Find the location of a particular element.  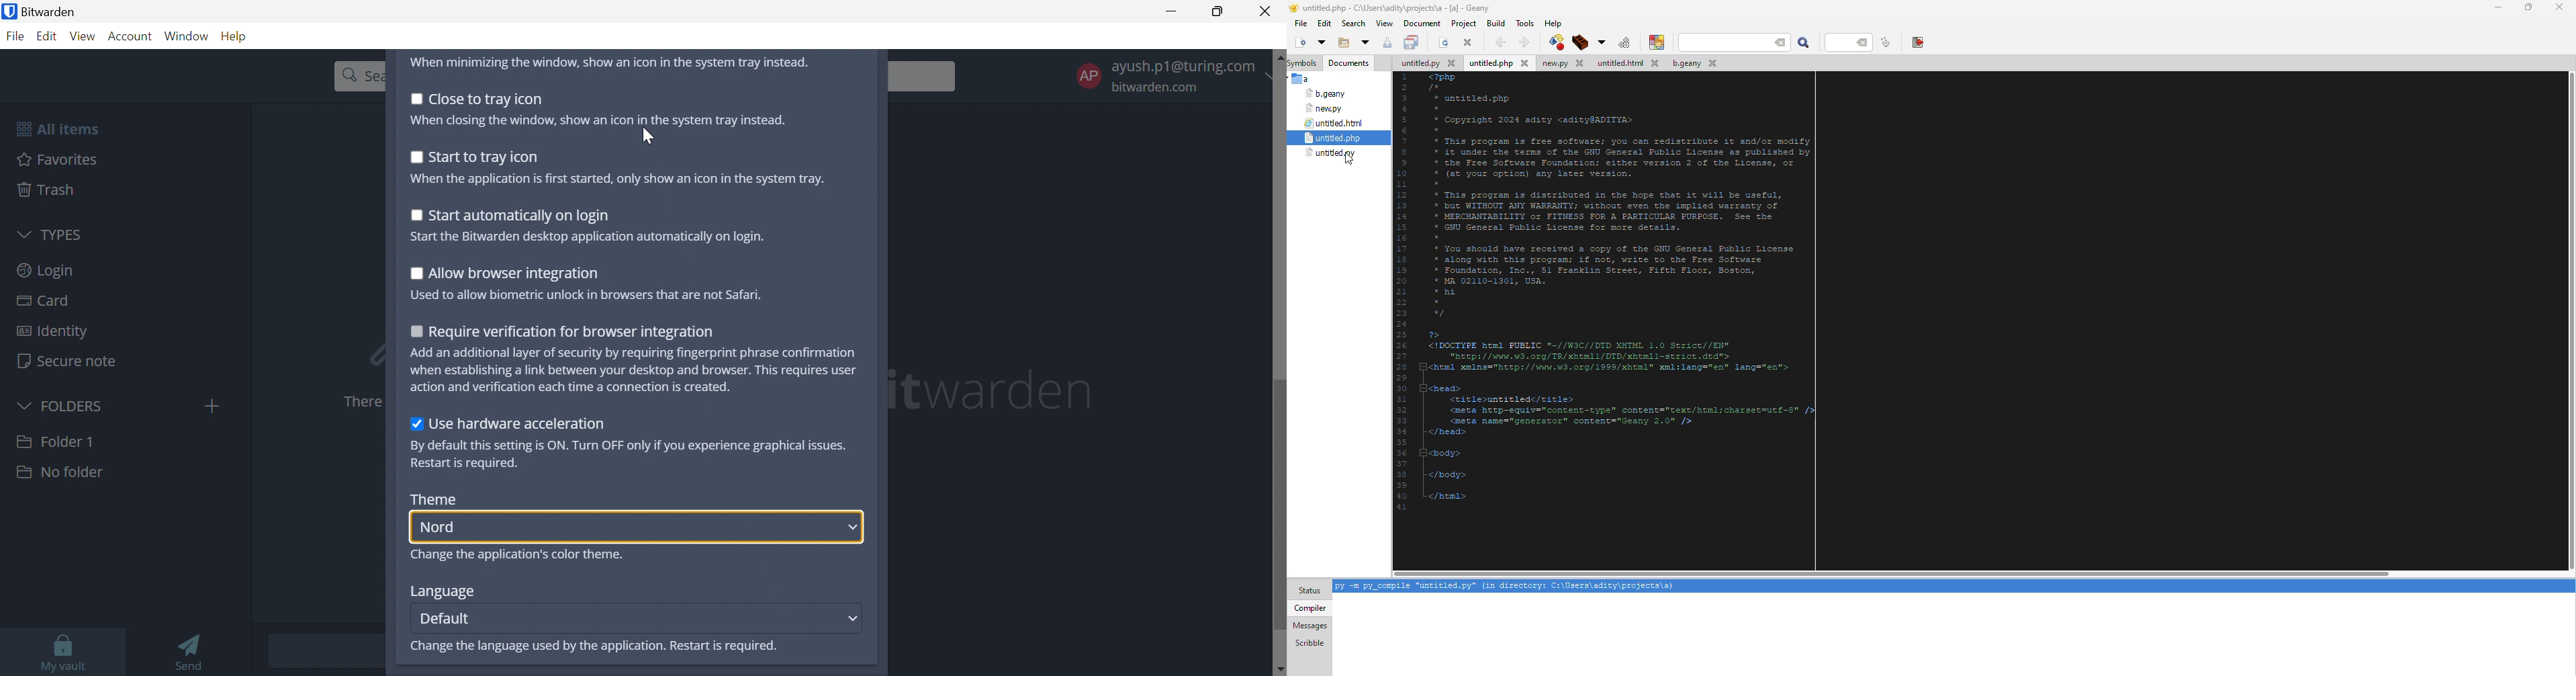

untitled.html is located at coordinates (1629, 63).